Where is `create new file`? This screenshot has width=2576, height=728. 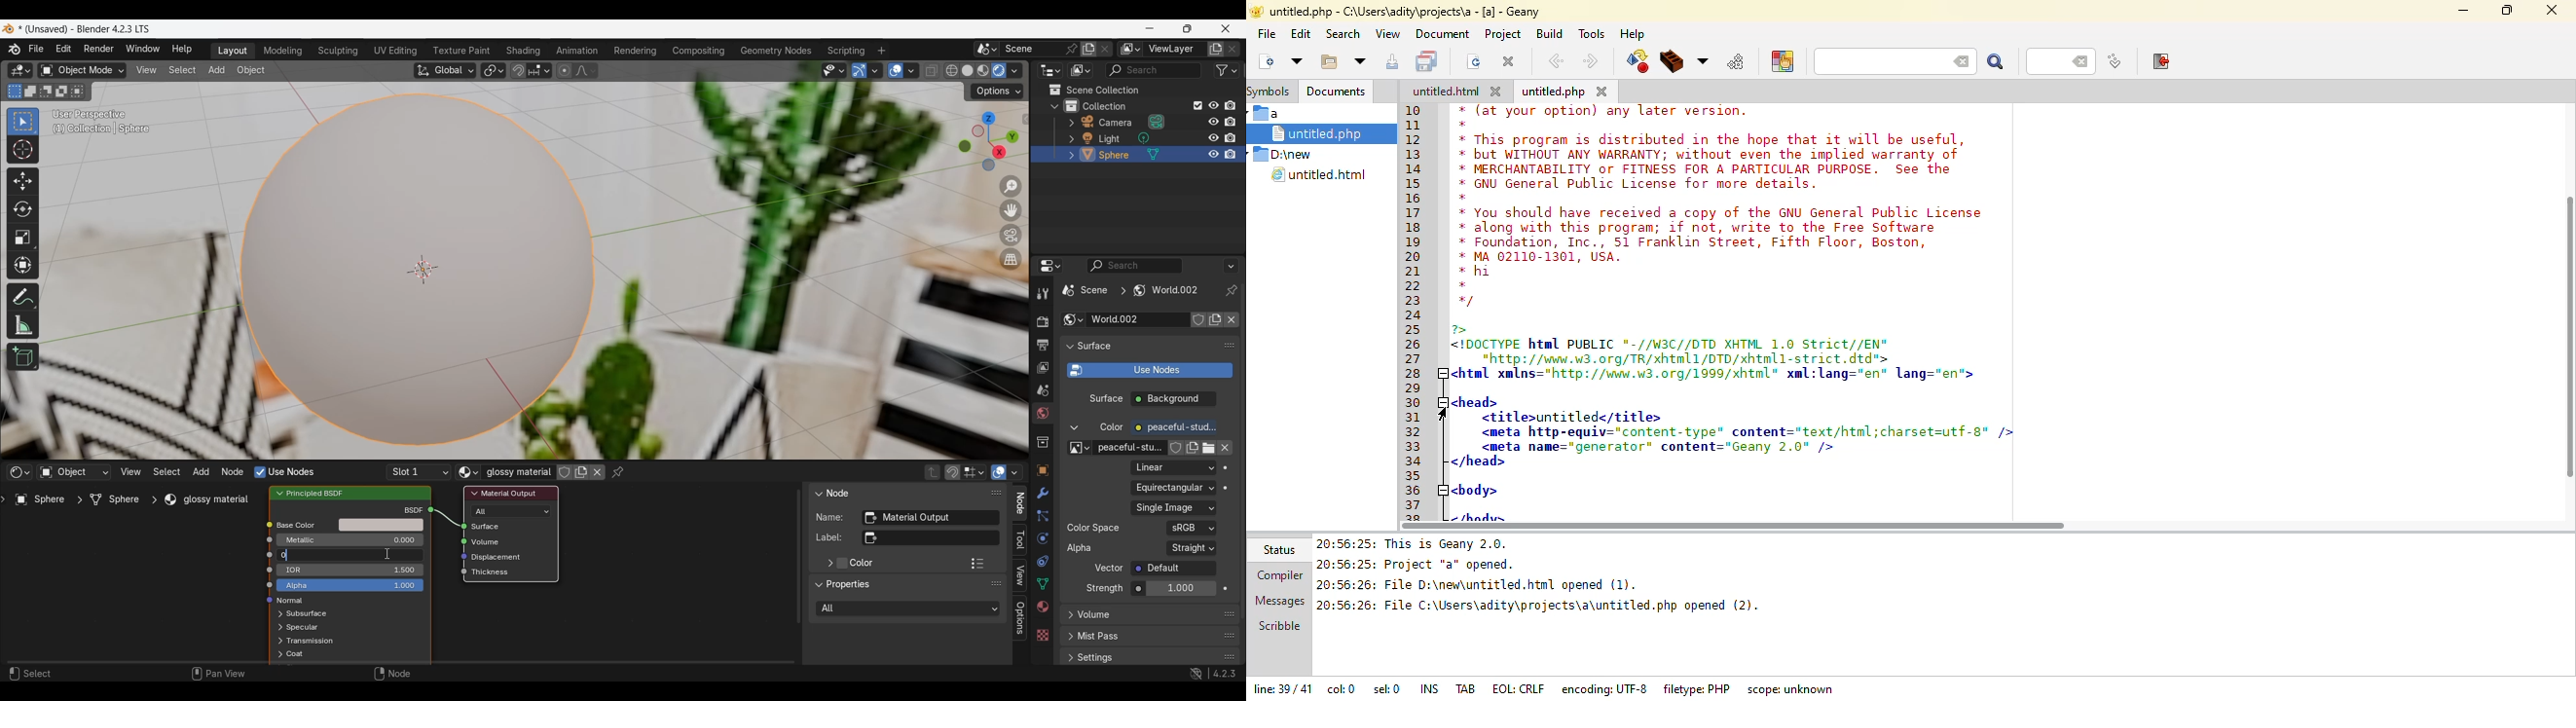
create new file is located at coordinates (1265, 60).